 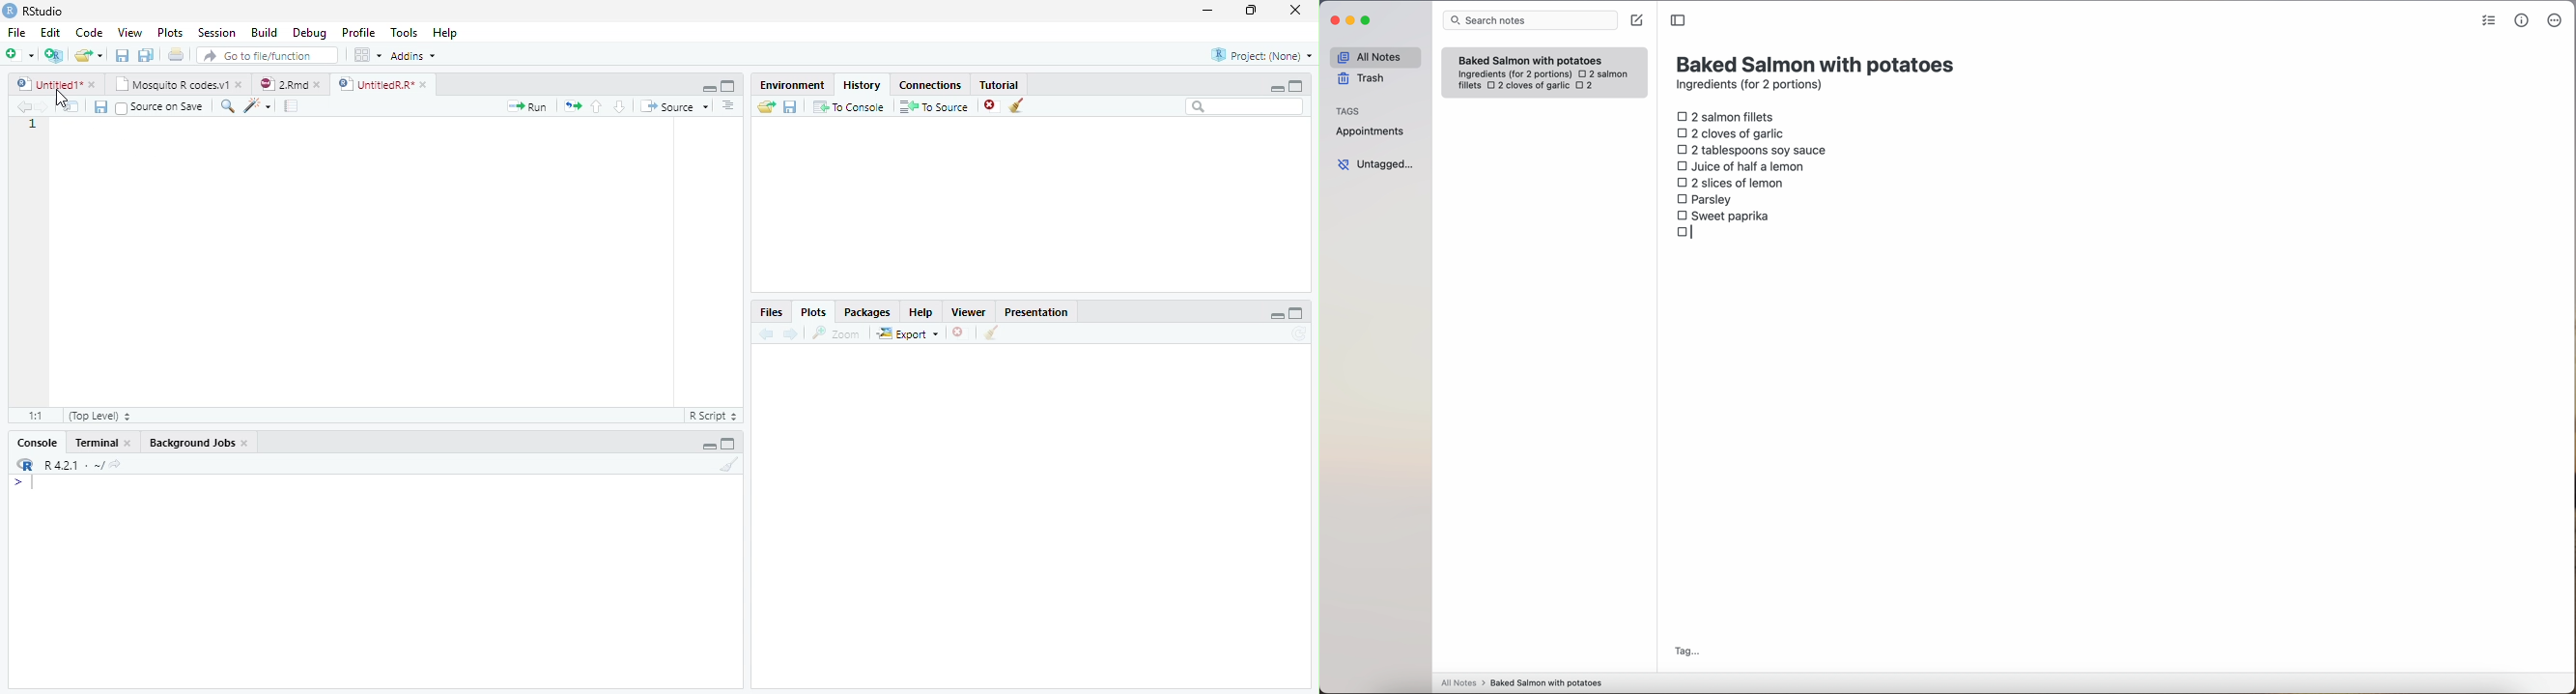 What do you see at coordinates (445, 32) in the screenshot?
I see `Help` at bounding box center [445, 32].